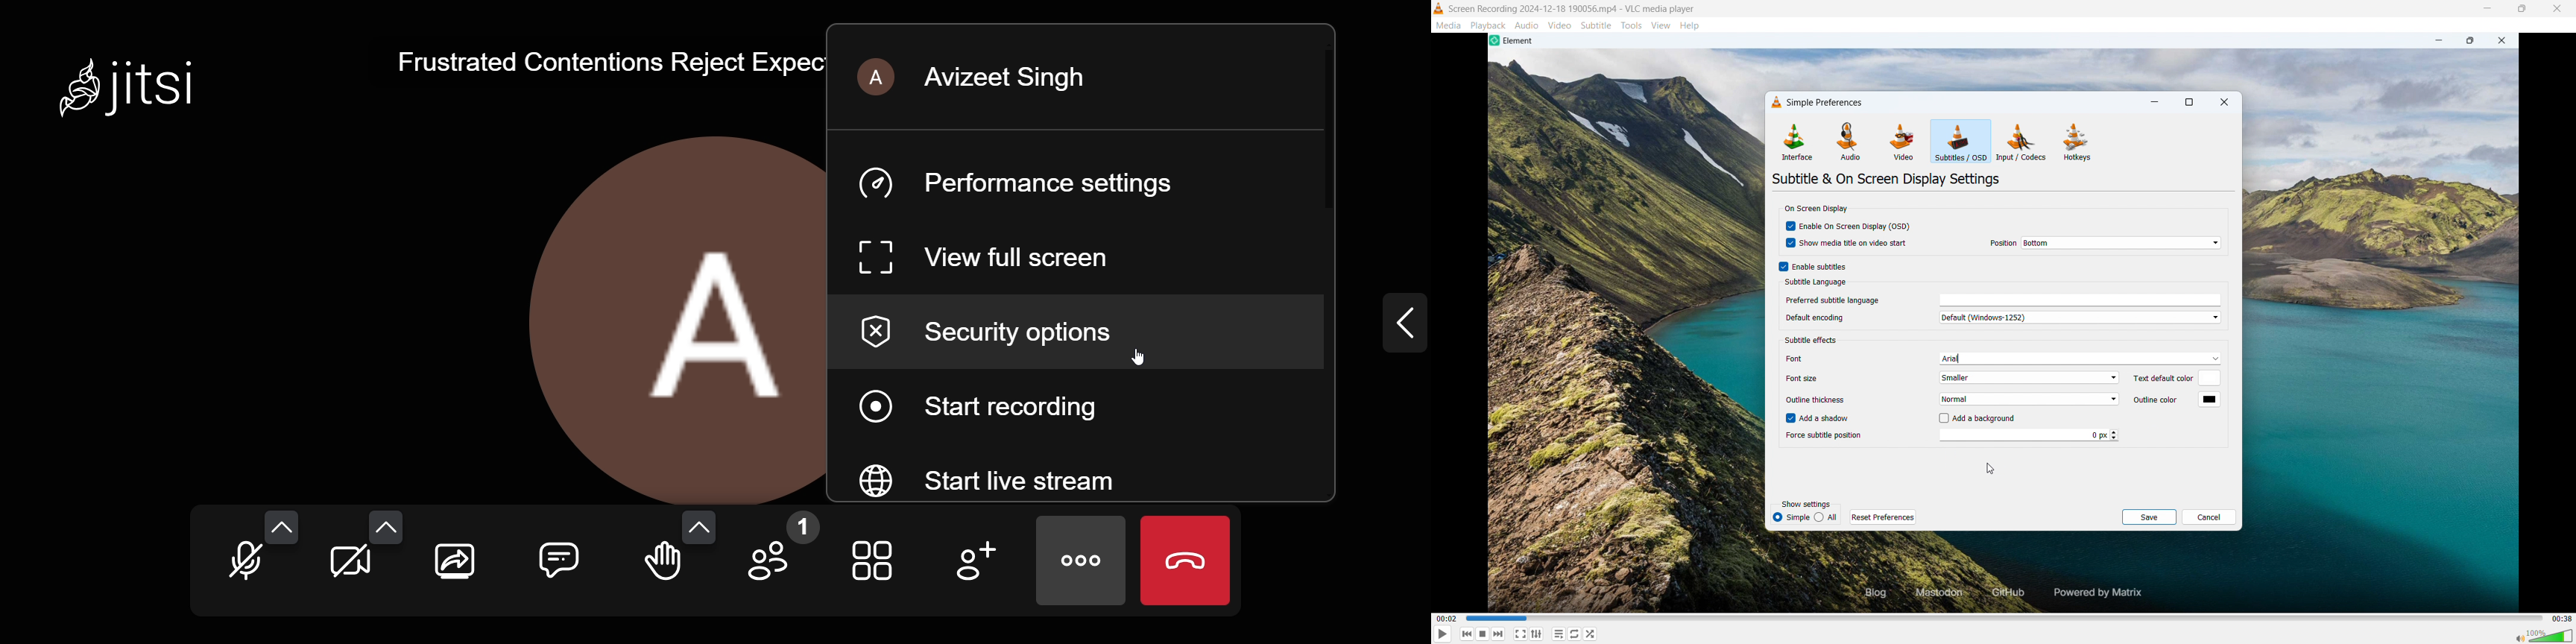 The height and width of the screenshot is (644, 2576). Describe the element at coordinates (1834, 299) in the screenshot. I see `Preferred subtitle language` at that location.